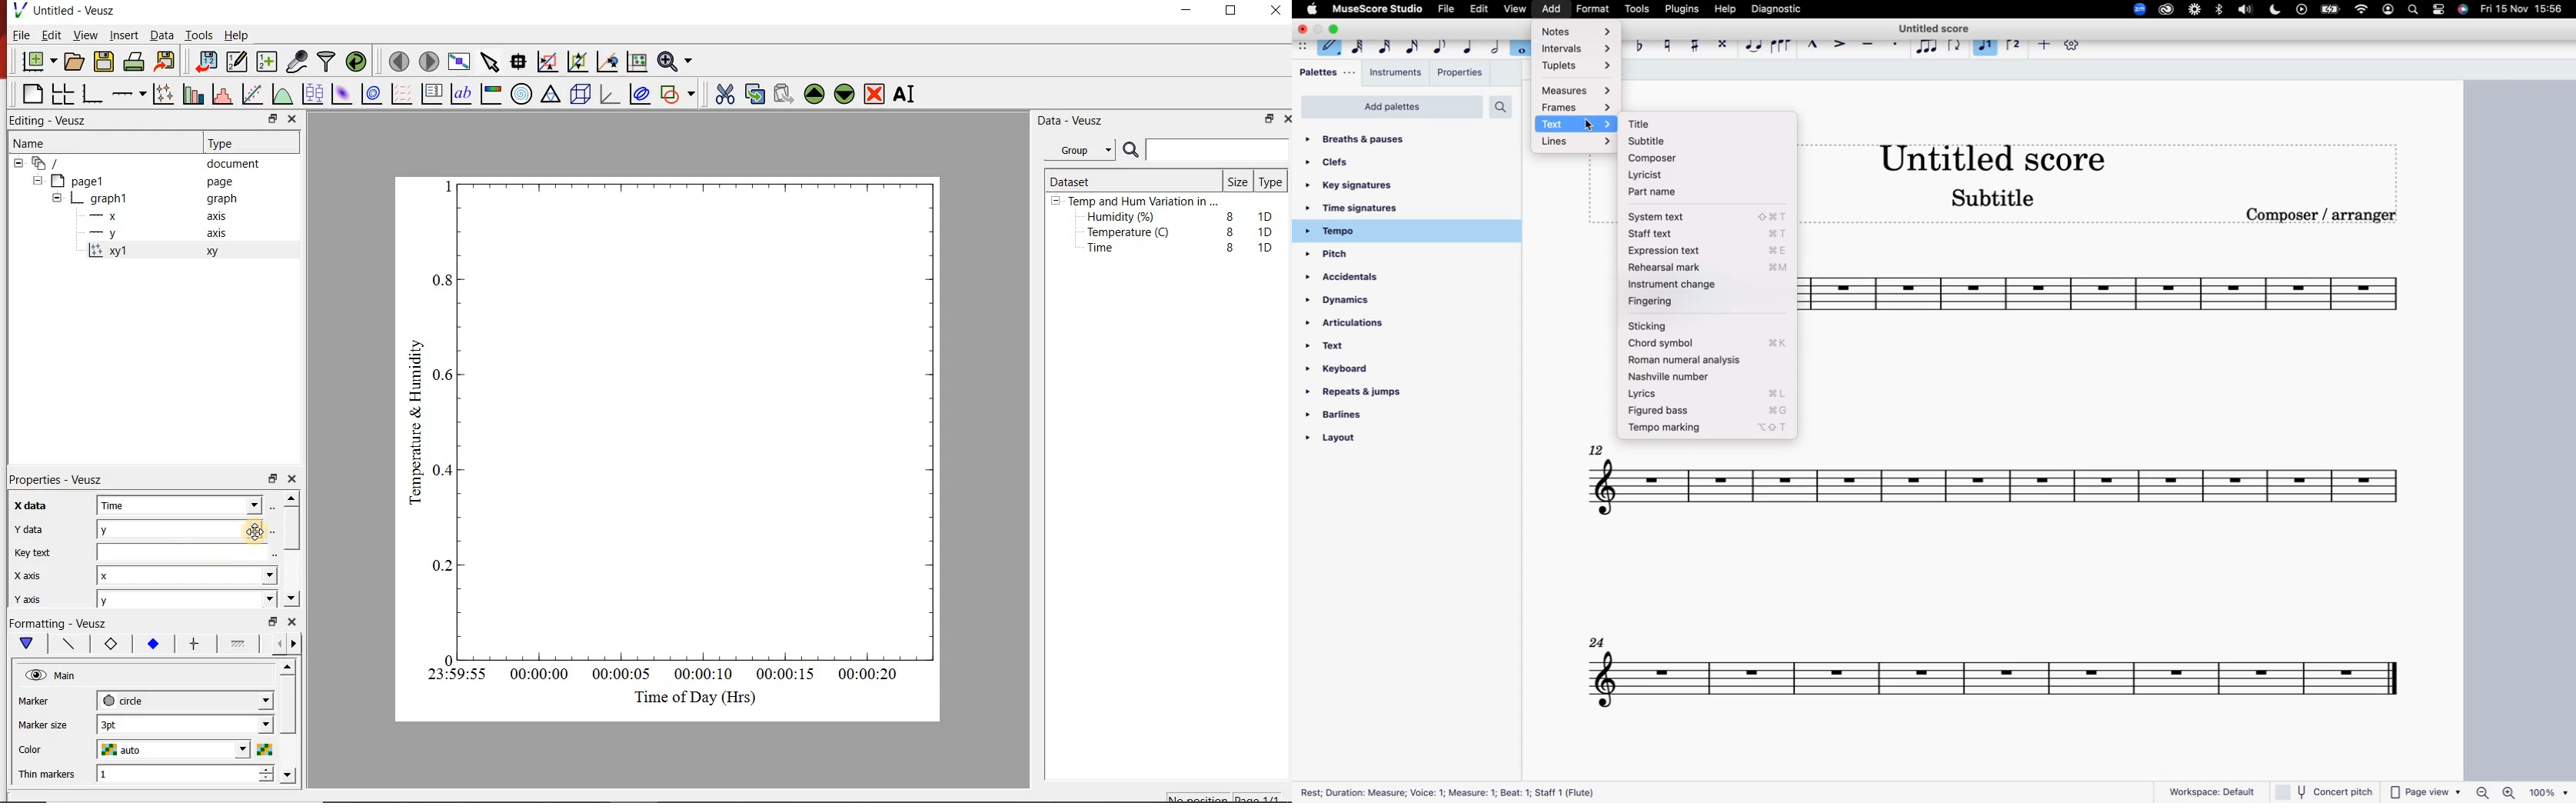  Describe the element at coordinates (2427, 791) in the screenshot. I see `page view` at that location.